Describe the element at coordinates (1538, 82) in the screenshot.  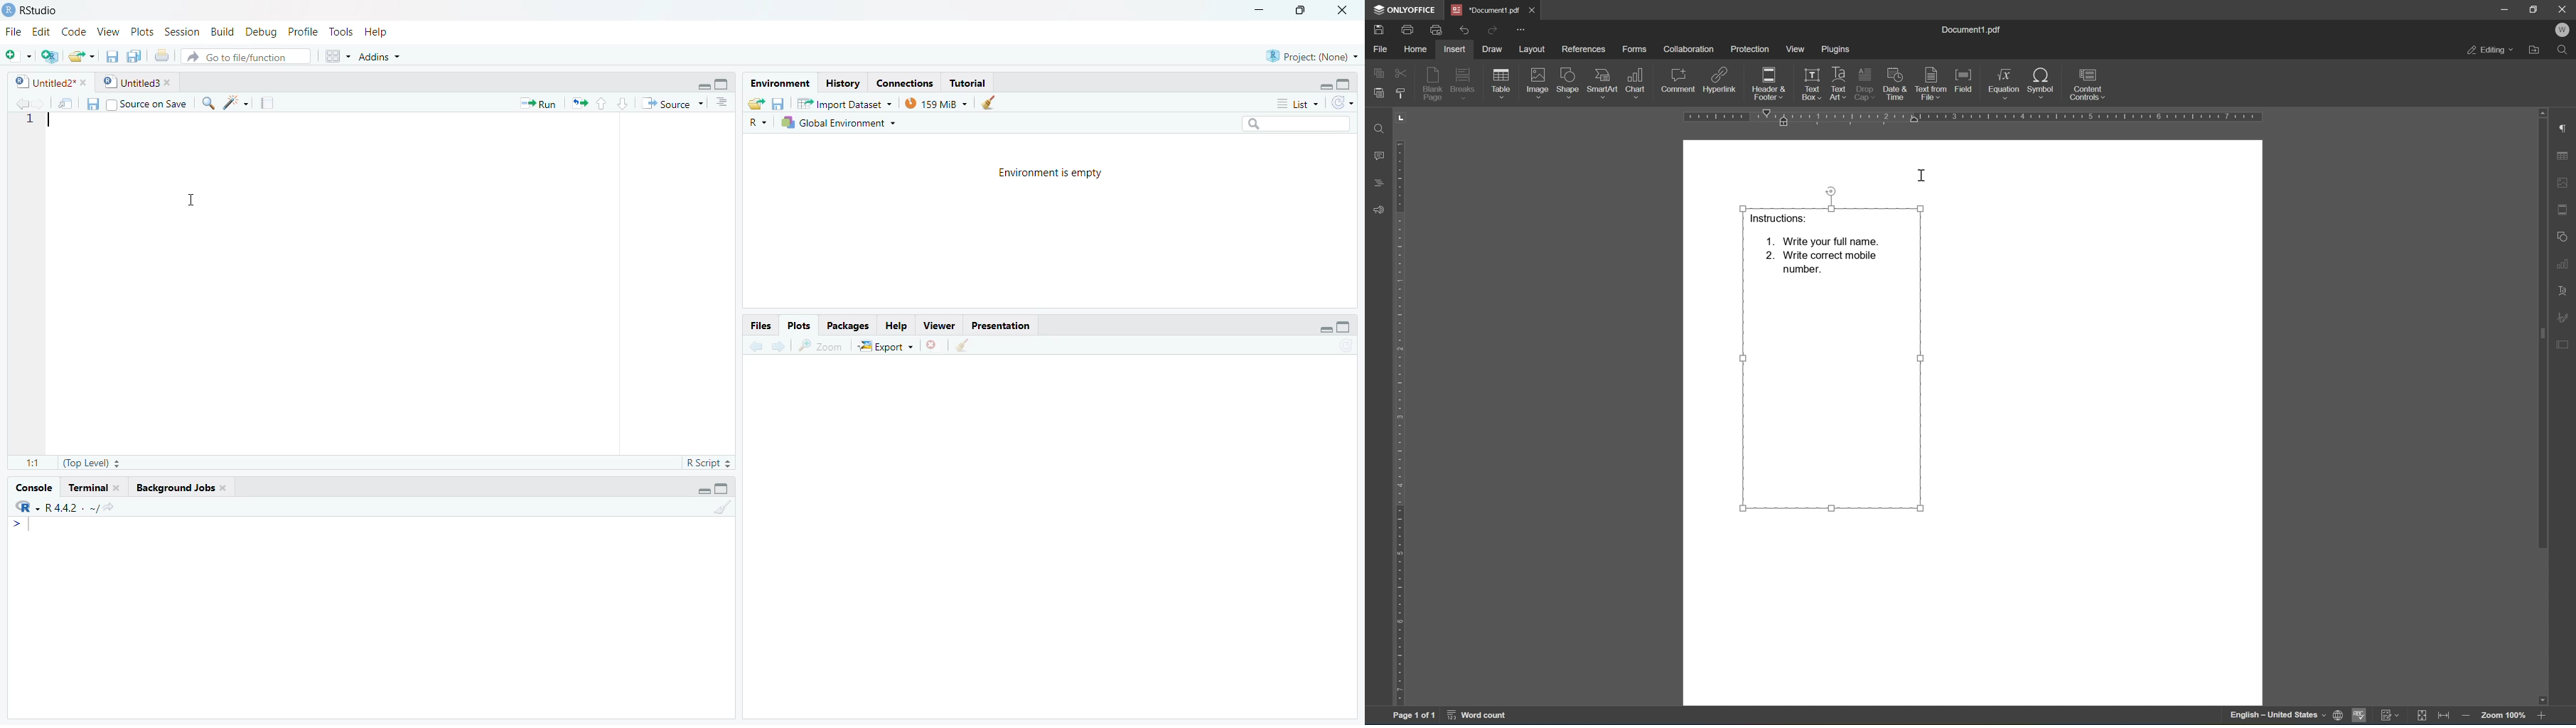
I see `image` at that location.